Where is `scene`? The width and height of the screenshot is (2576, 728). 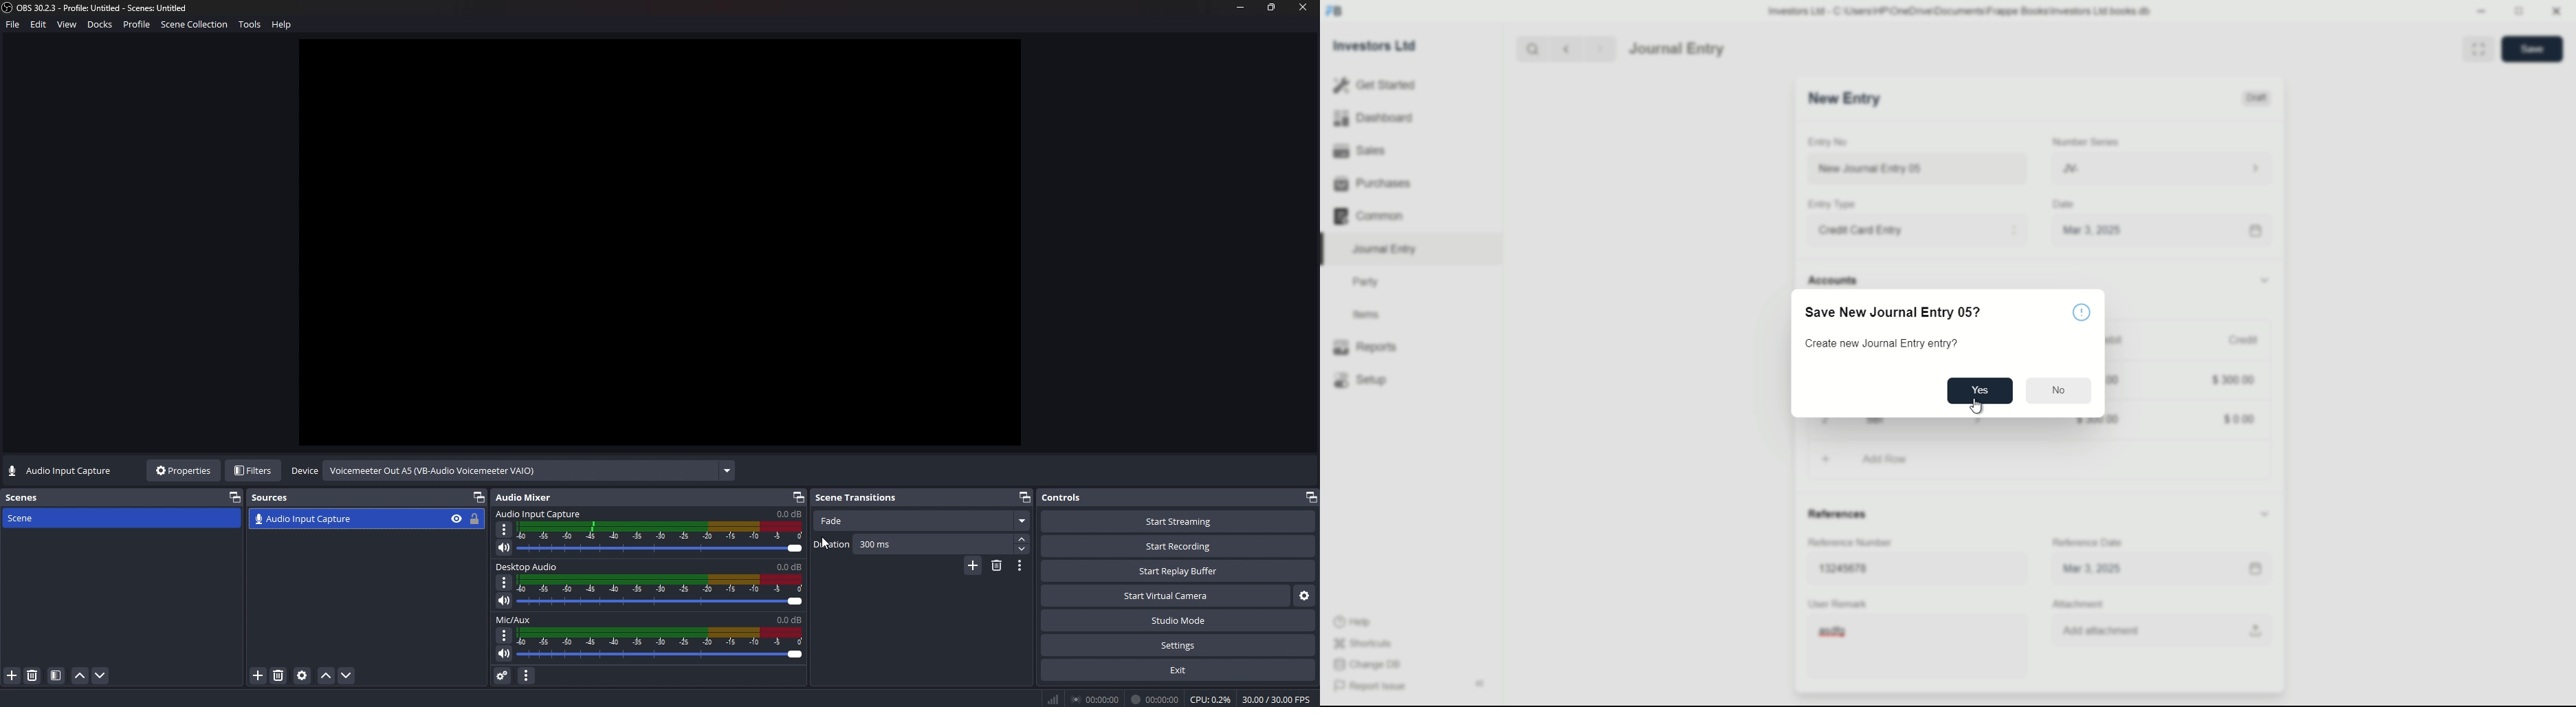
scene is located at coordinates (36, 518).